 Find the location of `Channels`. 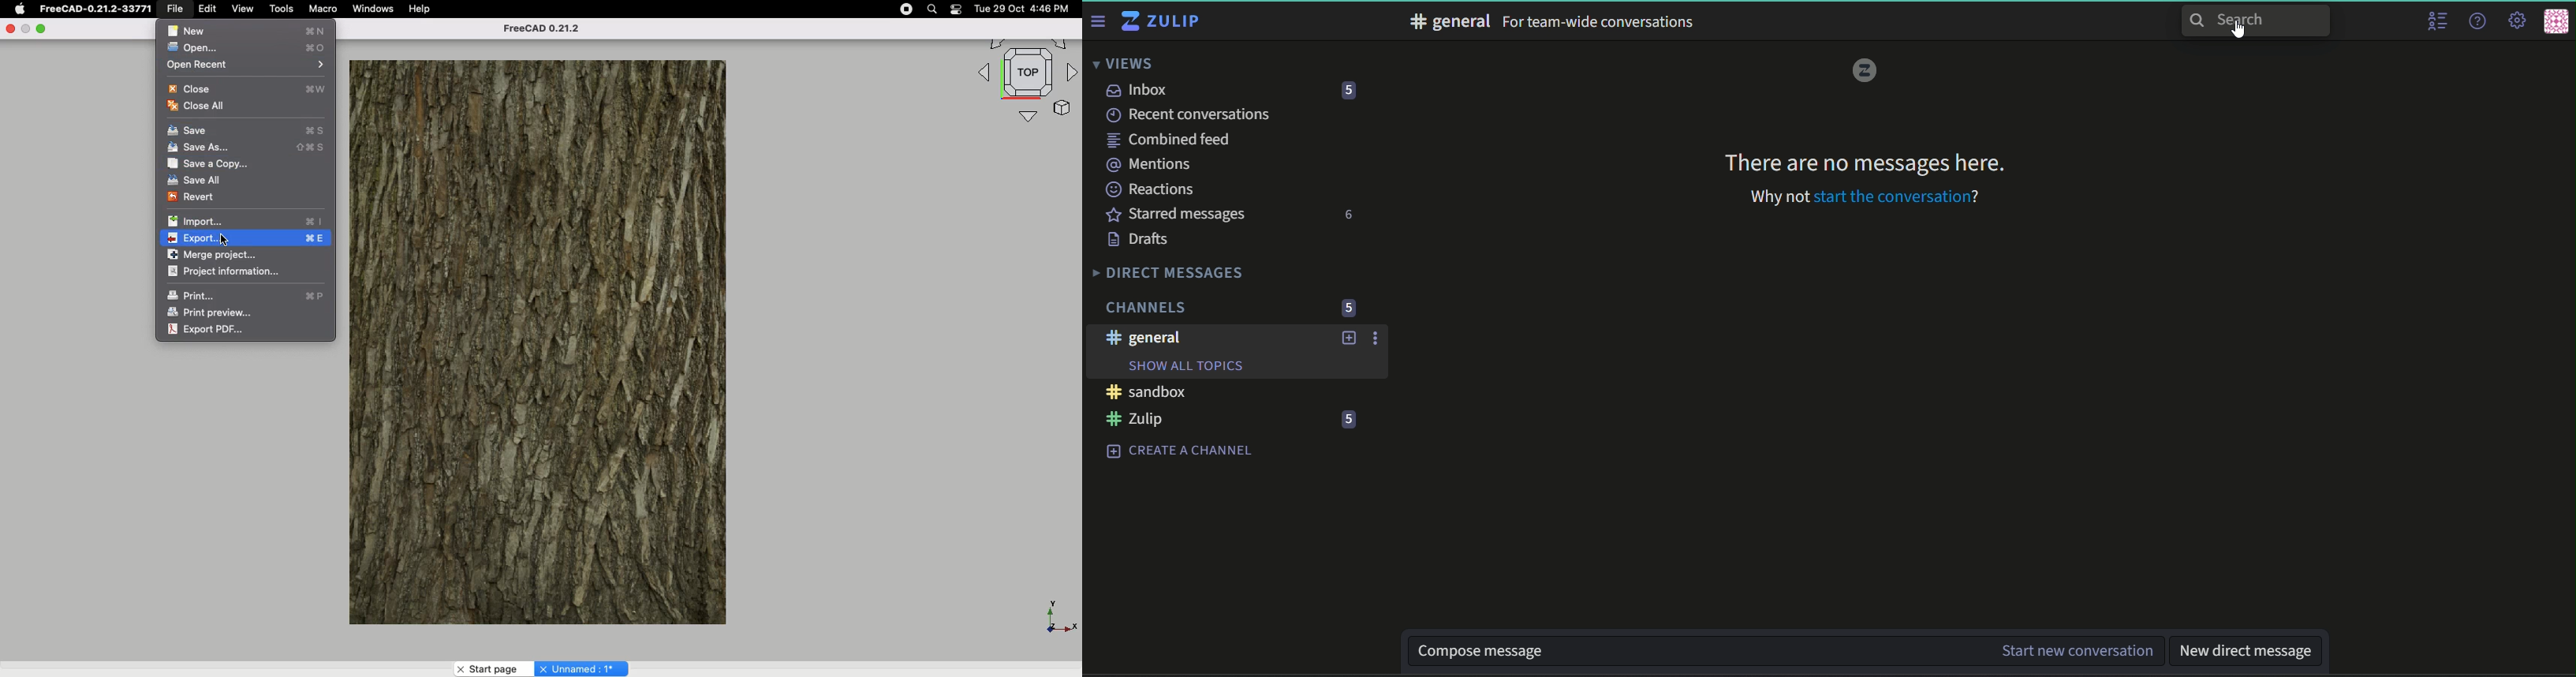

Channels is located at coordinates (1148, 307).